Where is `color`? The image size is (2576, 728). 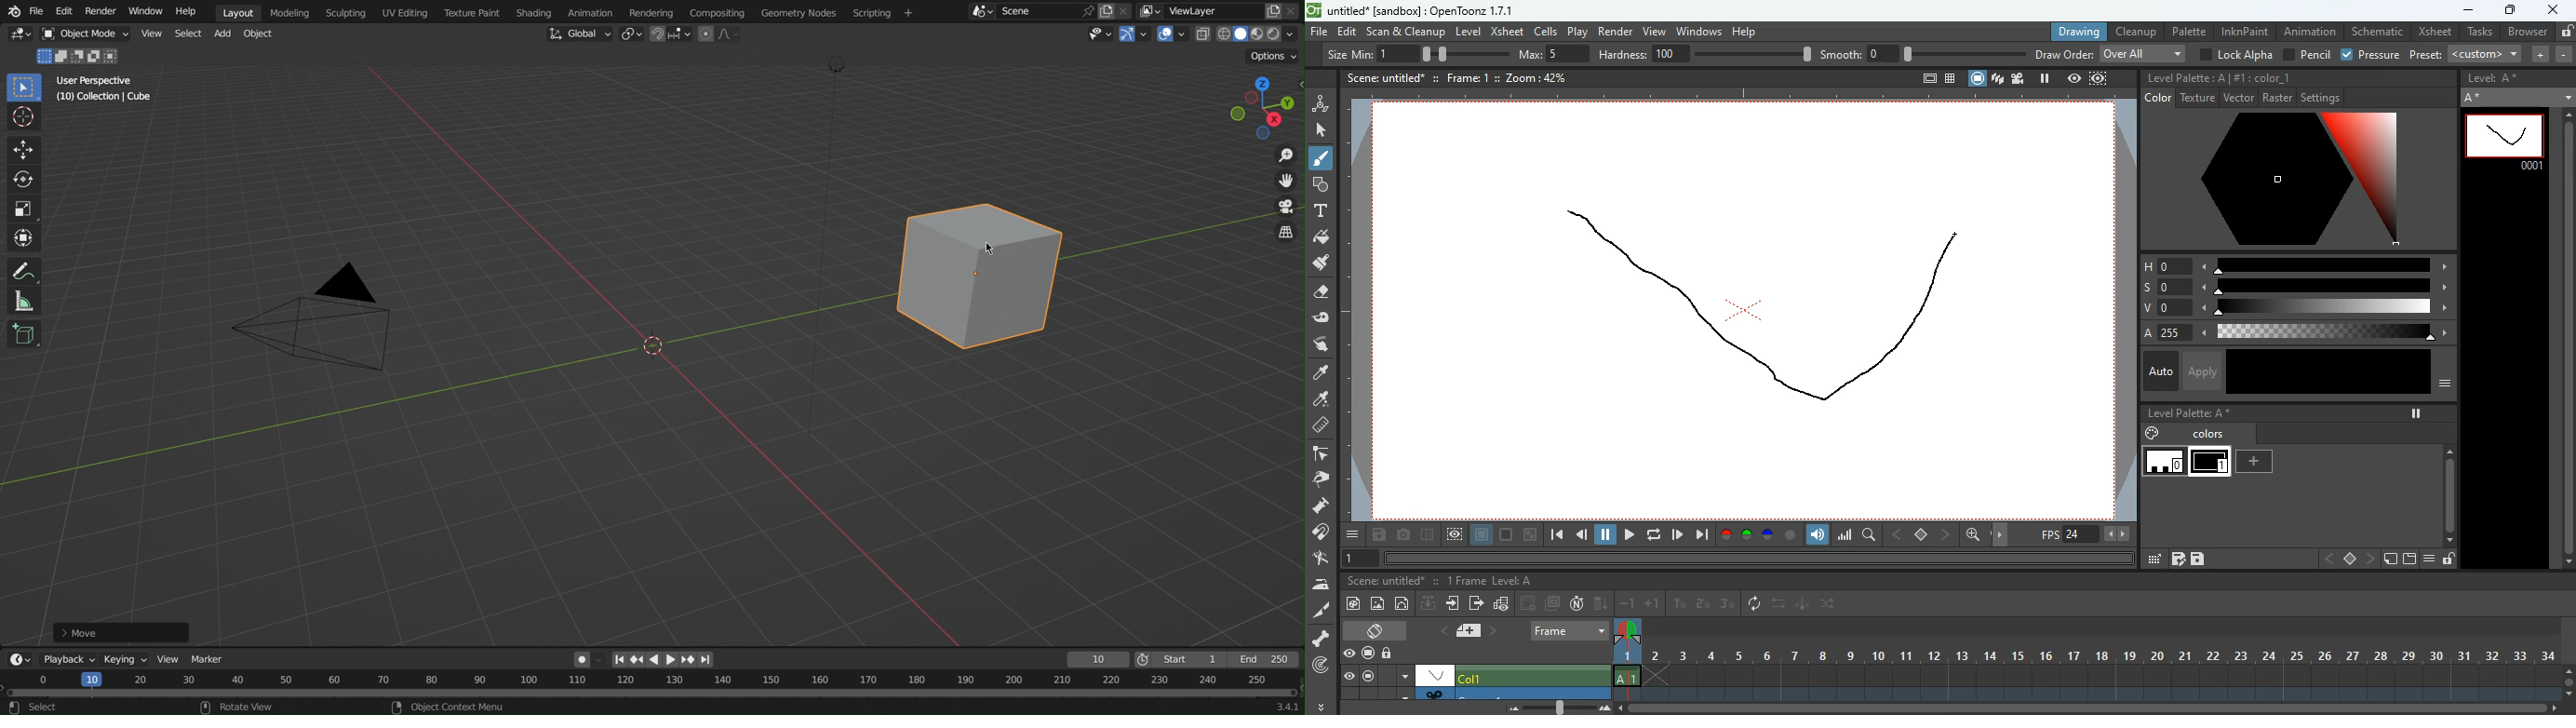
color is located at coordinates (2158, 98).